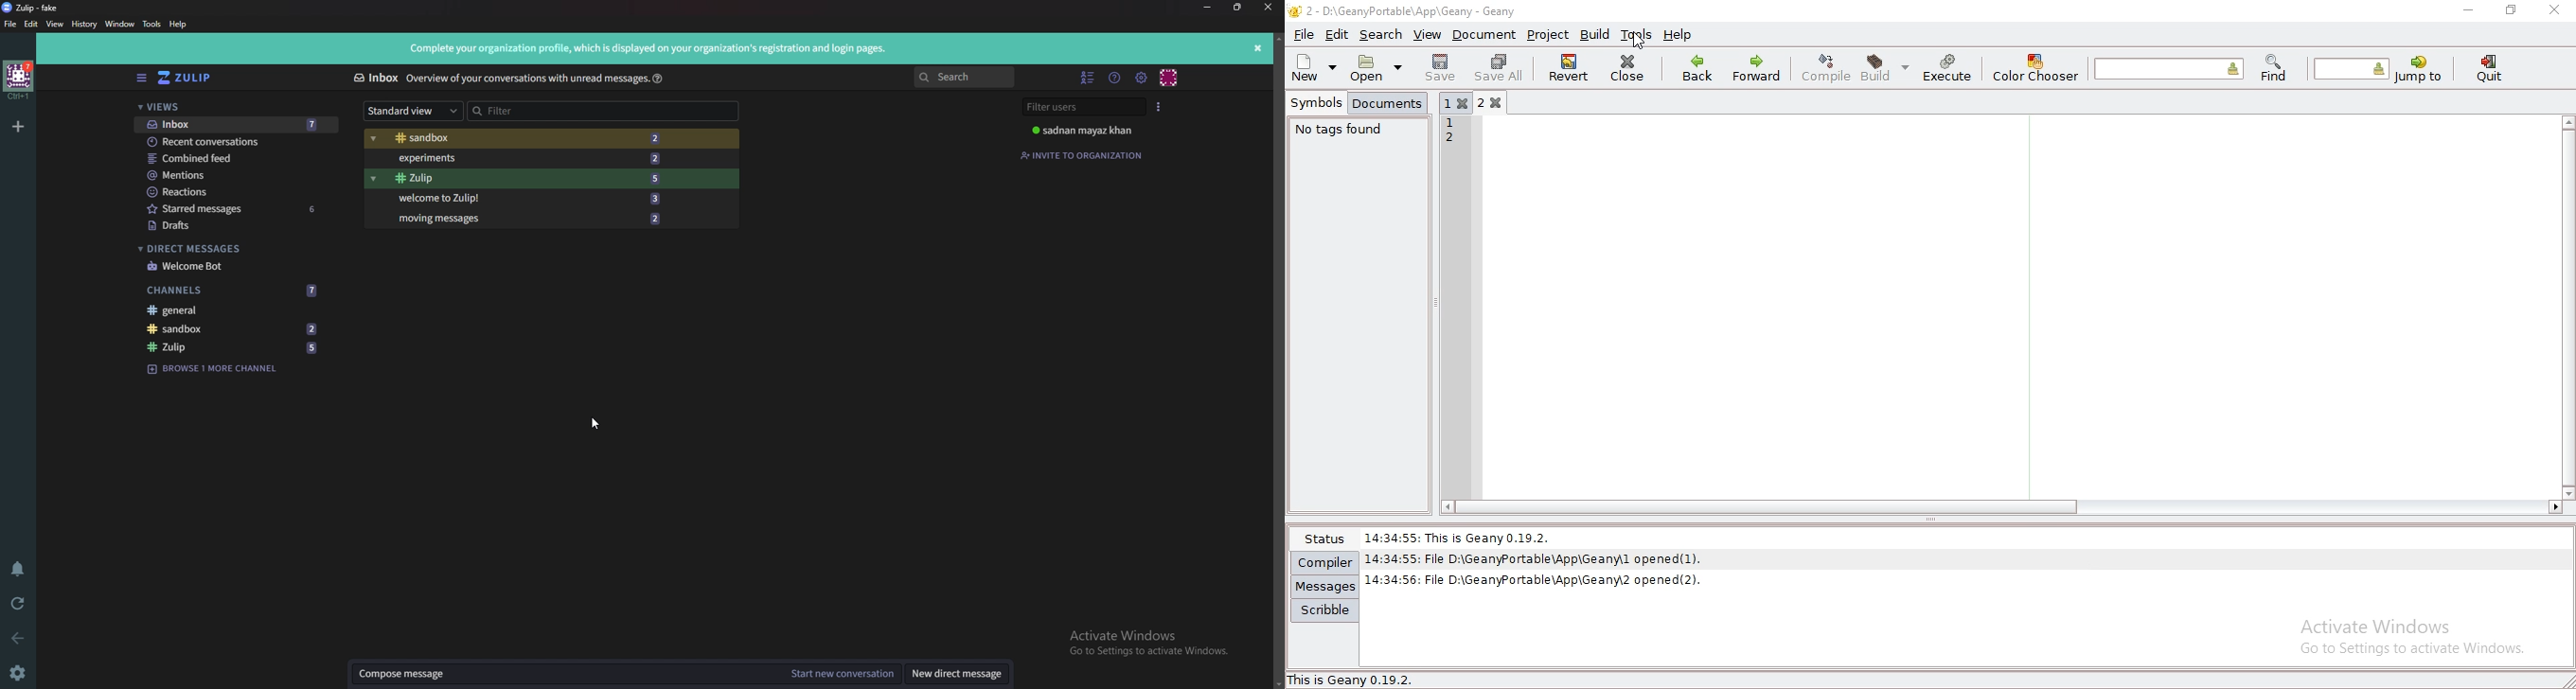 This screenshot has width=2576, height=700. What do you see at coordinates (17, 126) in the screenshot?
I see `Add organization` at bounding box center [17, 126].